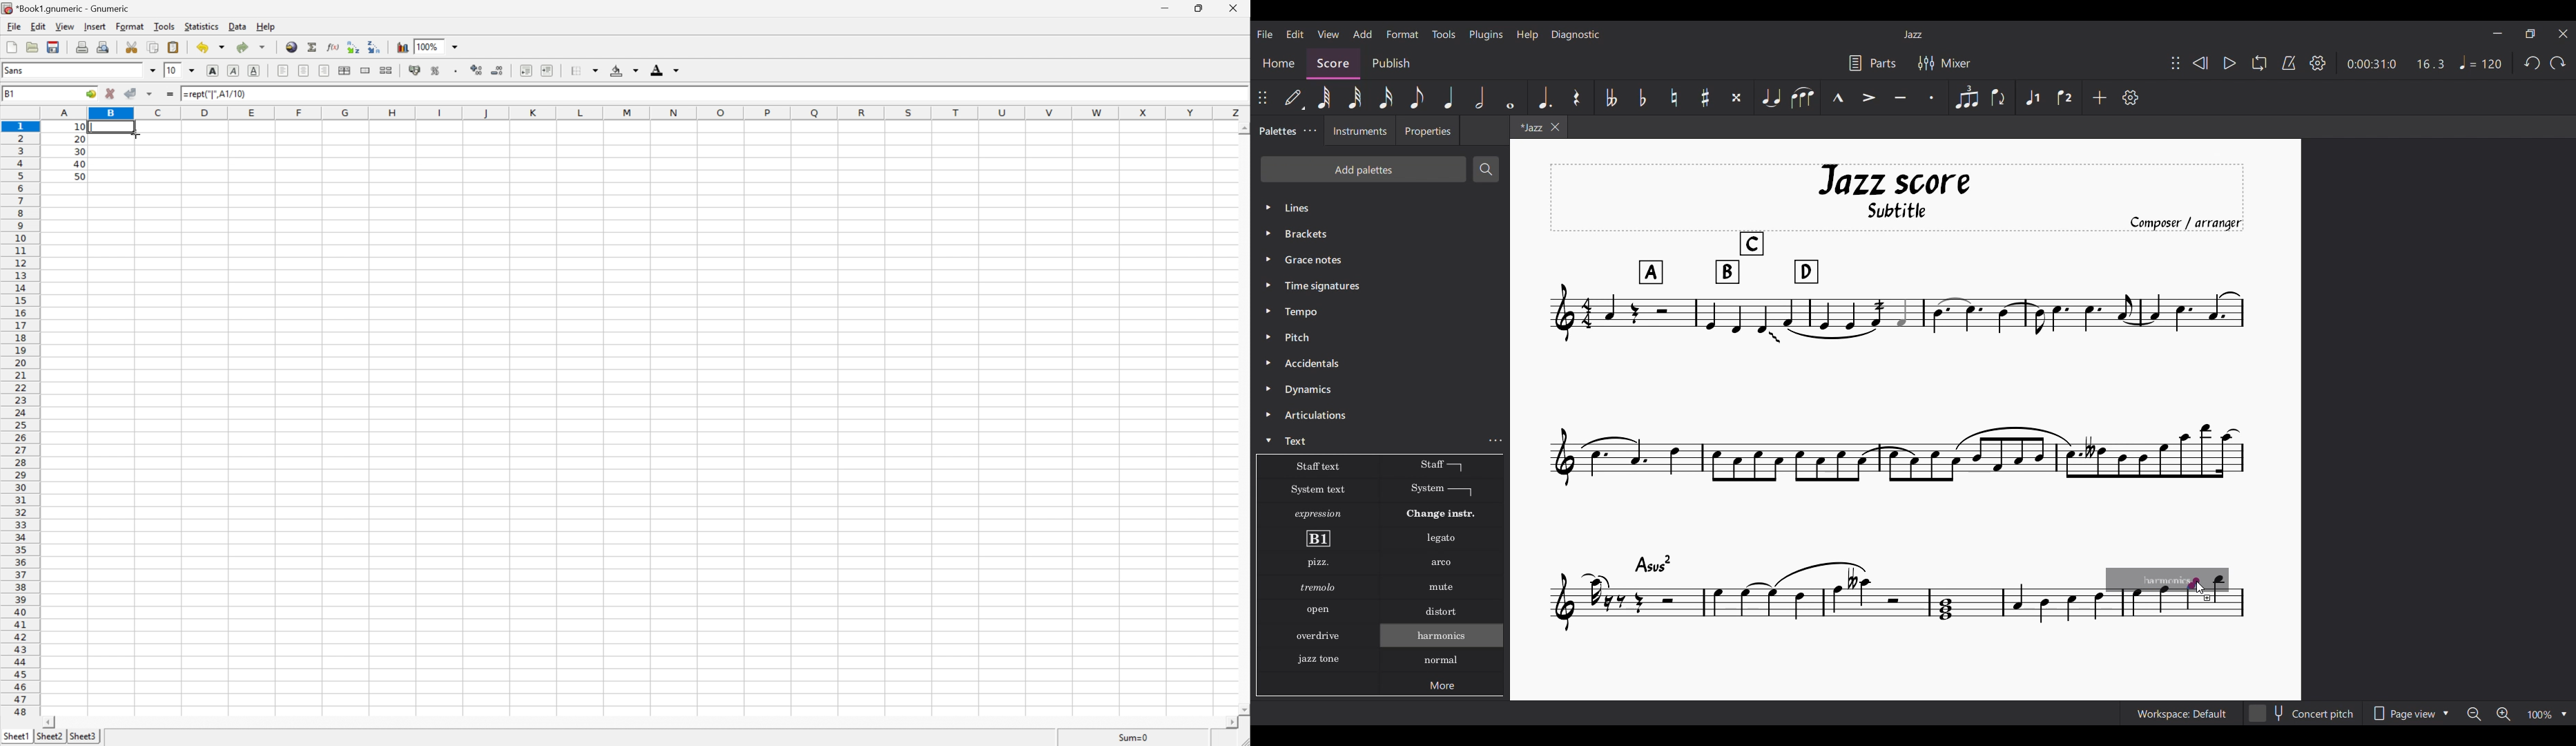 This screenshot has height=756, width=2576. What do you see at coordinates (131, 93) in the screenshot?
I see `Accept changes` at bounding box center [131, 93].